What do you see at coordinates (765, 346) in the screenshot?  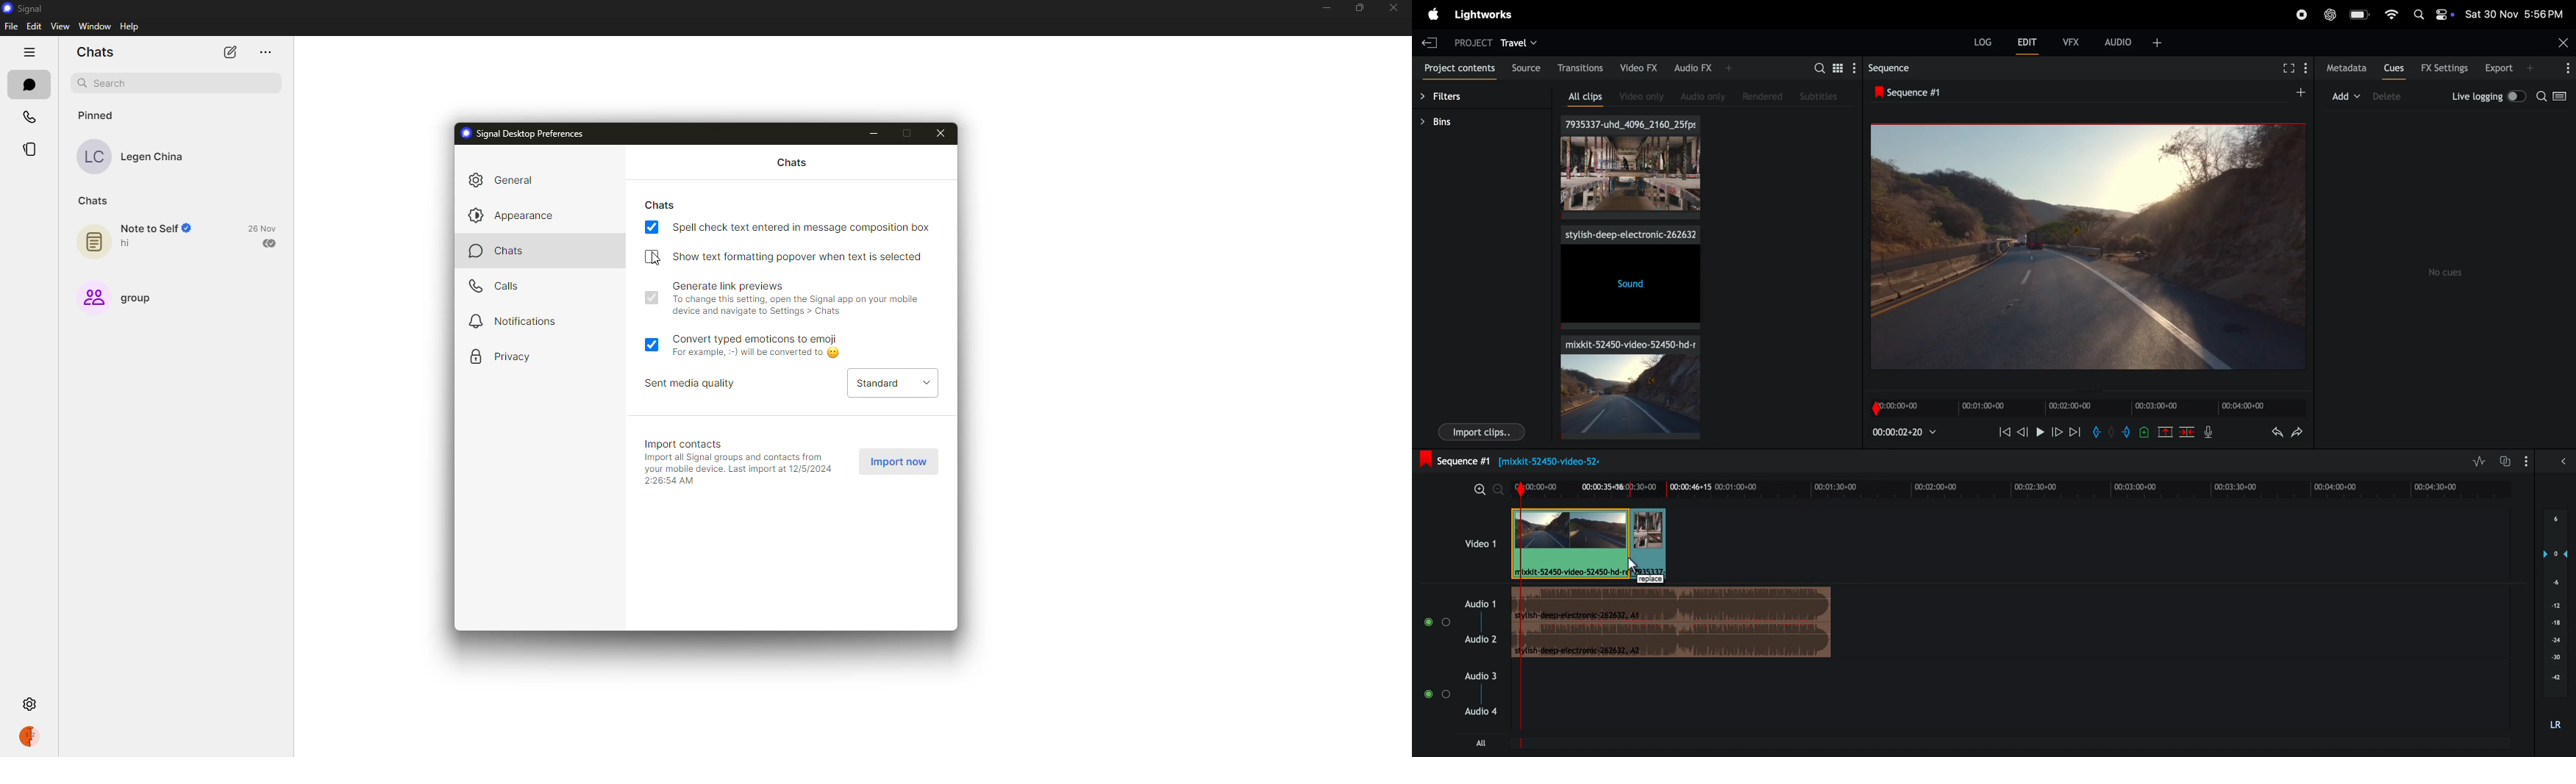 I see `convert typed emoticons to emoji` at bounding box center [765, 346].